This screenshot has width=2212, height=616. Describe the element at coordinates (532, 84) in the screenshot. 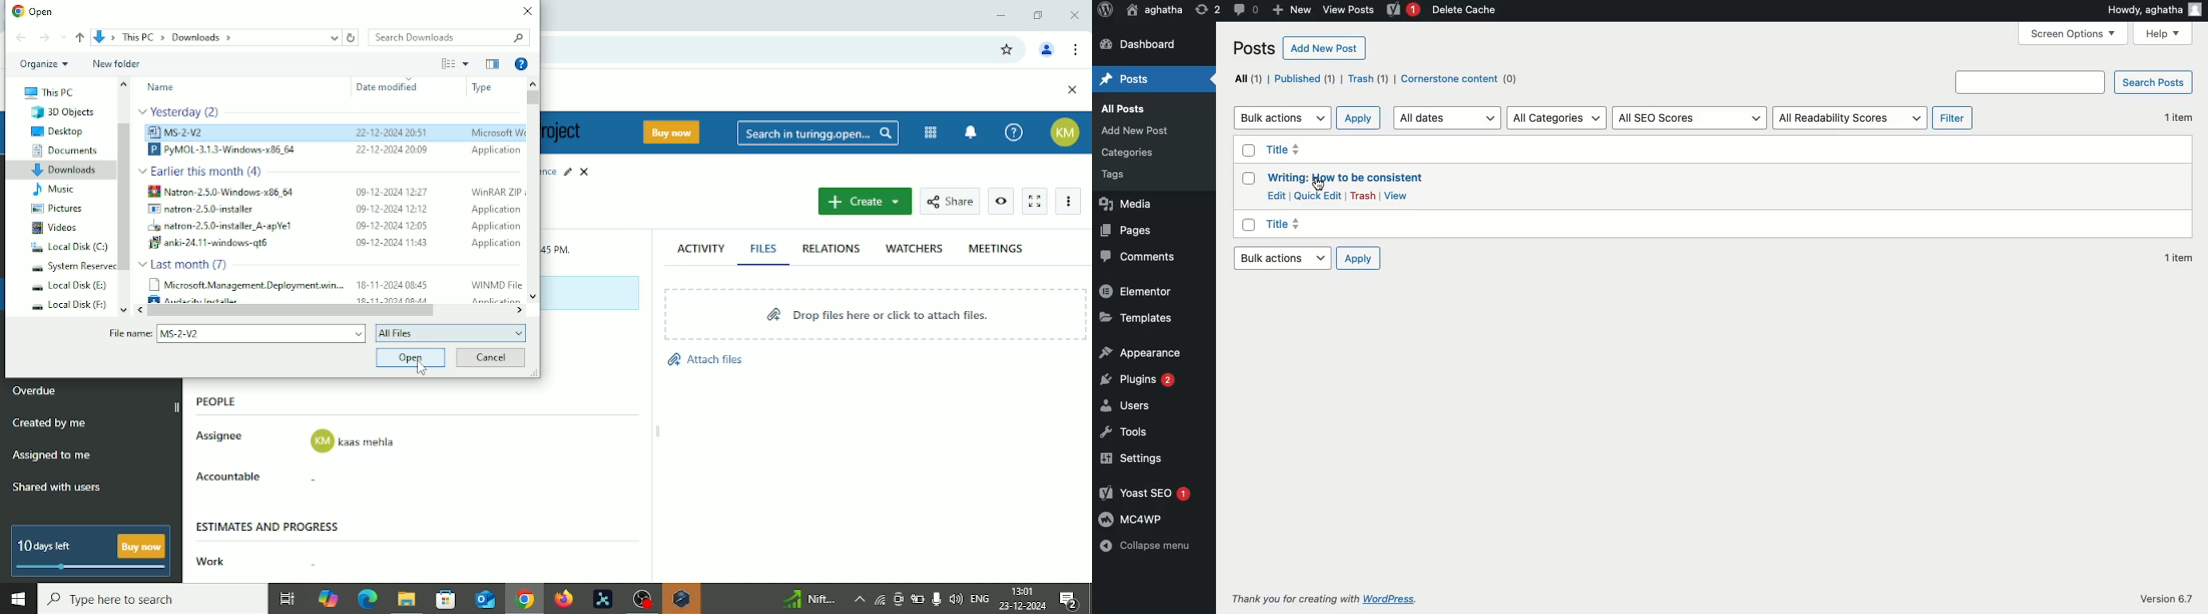

I see `move up in files` at that location.